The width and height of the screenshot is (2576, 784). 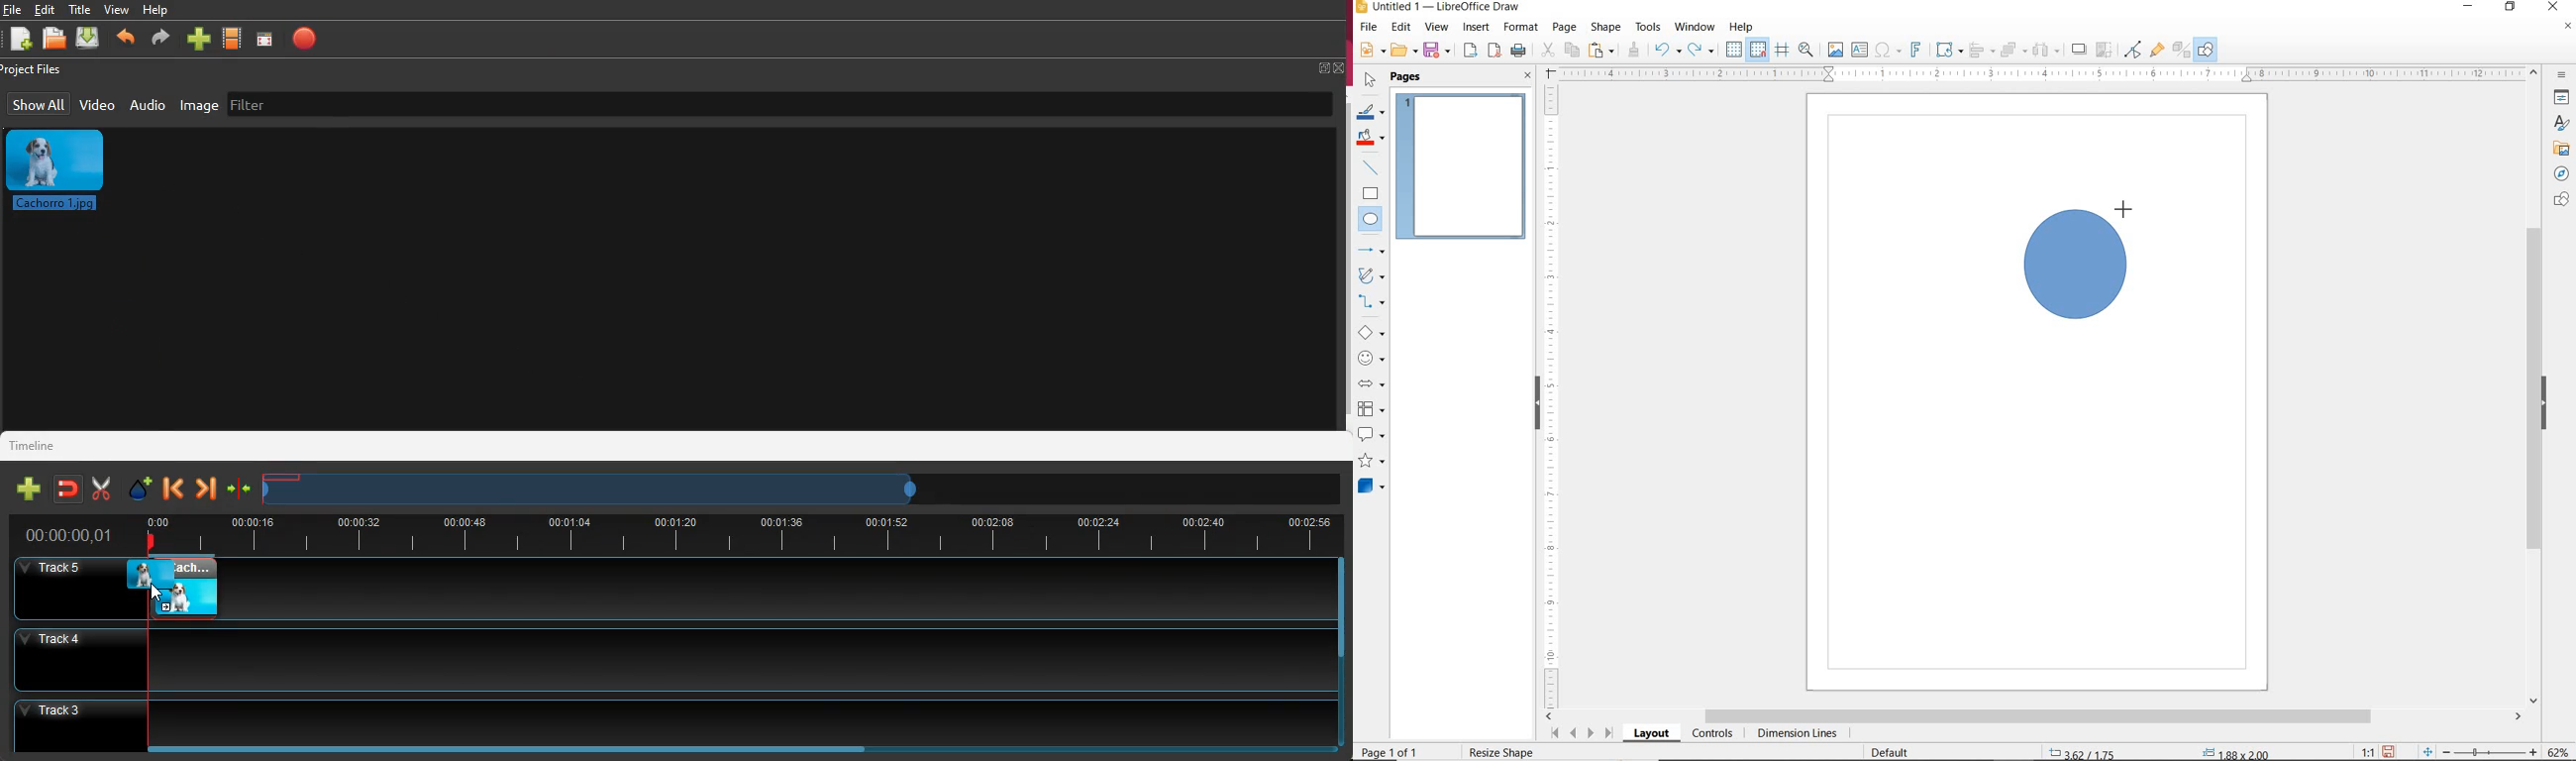 I want to click on rESIZE sHAPE, so click(x=1500, y=752).